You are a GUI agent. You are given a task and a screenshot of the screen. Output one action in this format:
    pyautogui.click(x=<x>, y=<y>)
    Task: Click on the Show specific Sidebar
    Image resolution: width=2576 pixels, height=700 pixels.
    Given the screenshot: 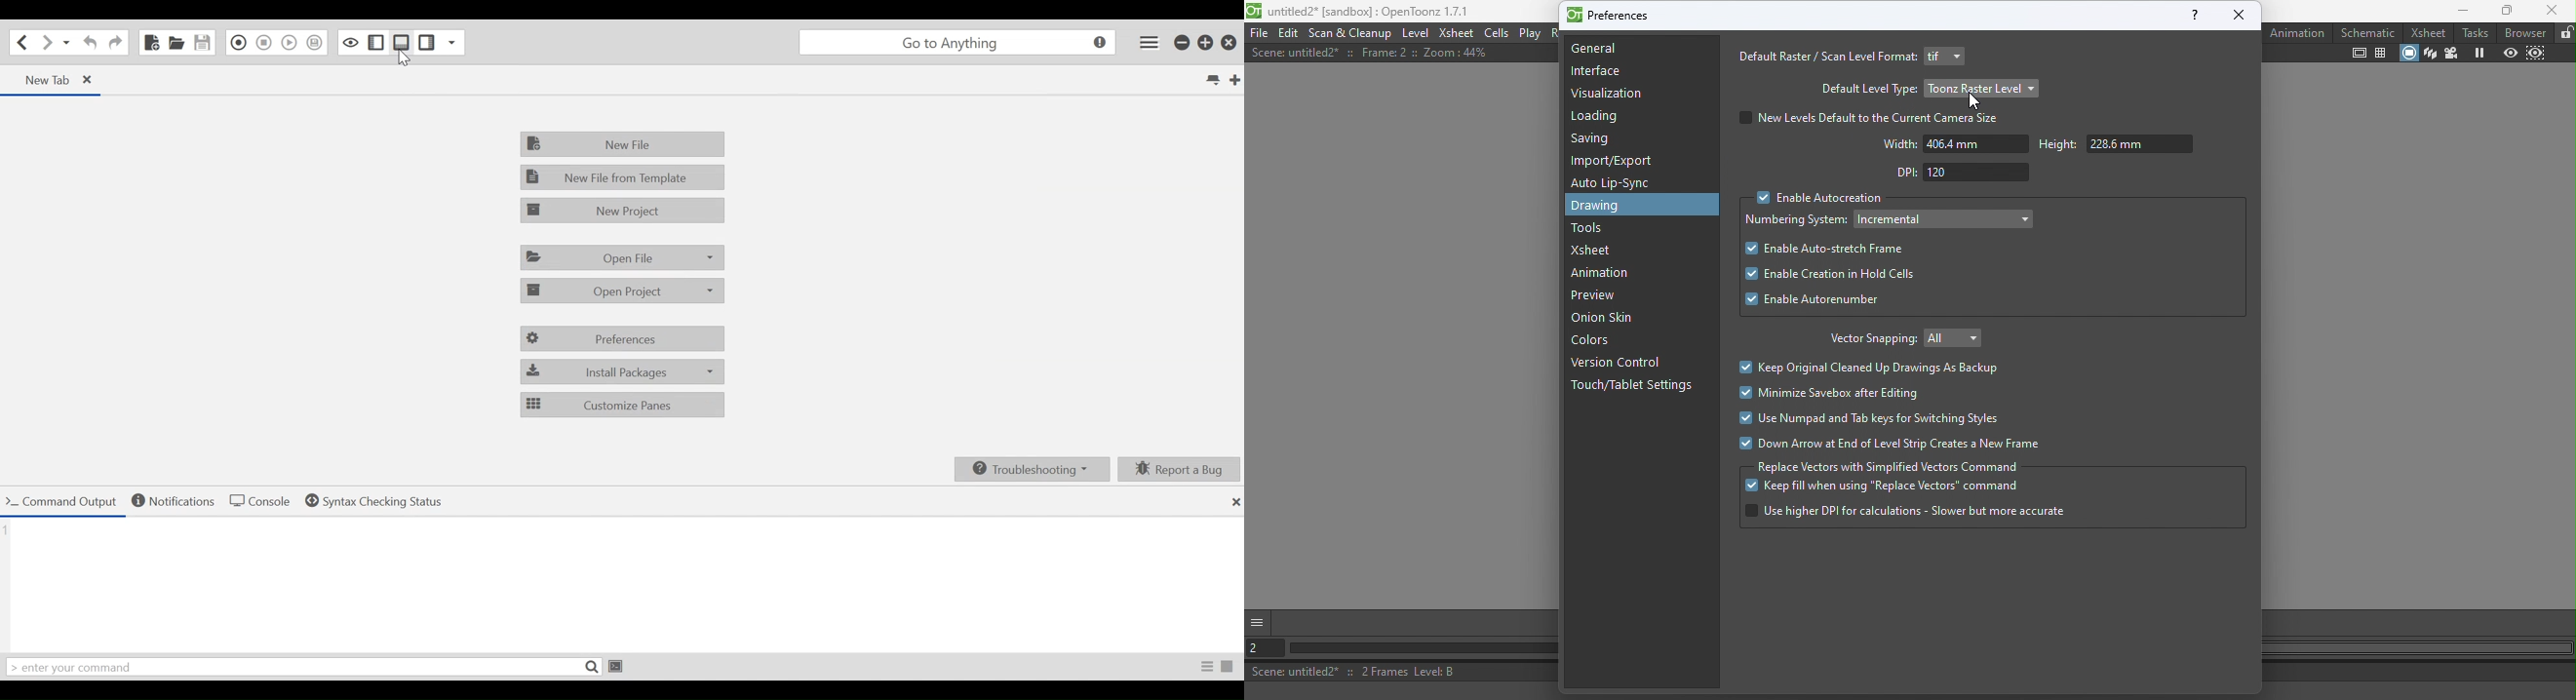 What is the action you would take?
    pyautogui.click(x=452, y=43)
    